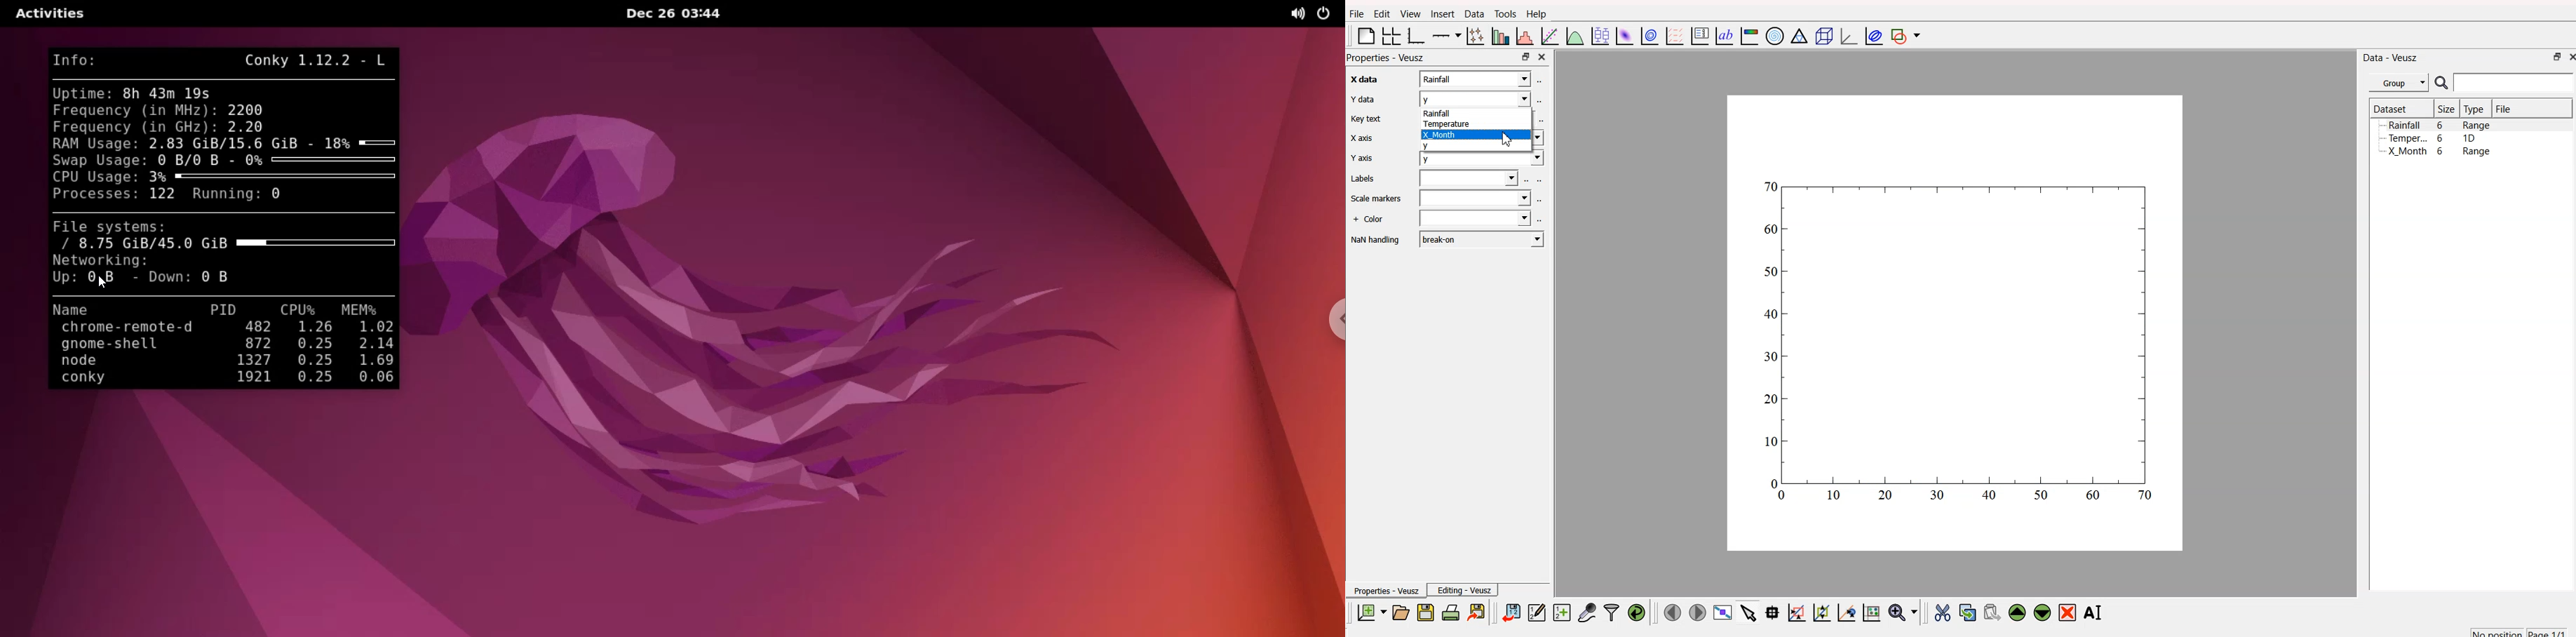  I want to click on move up the widget, so click(2017, 613).